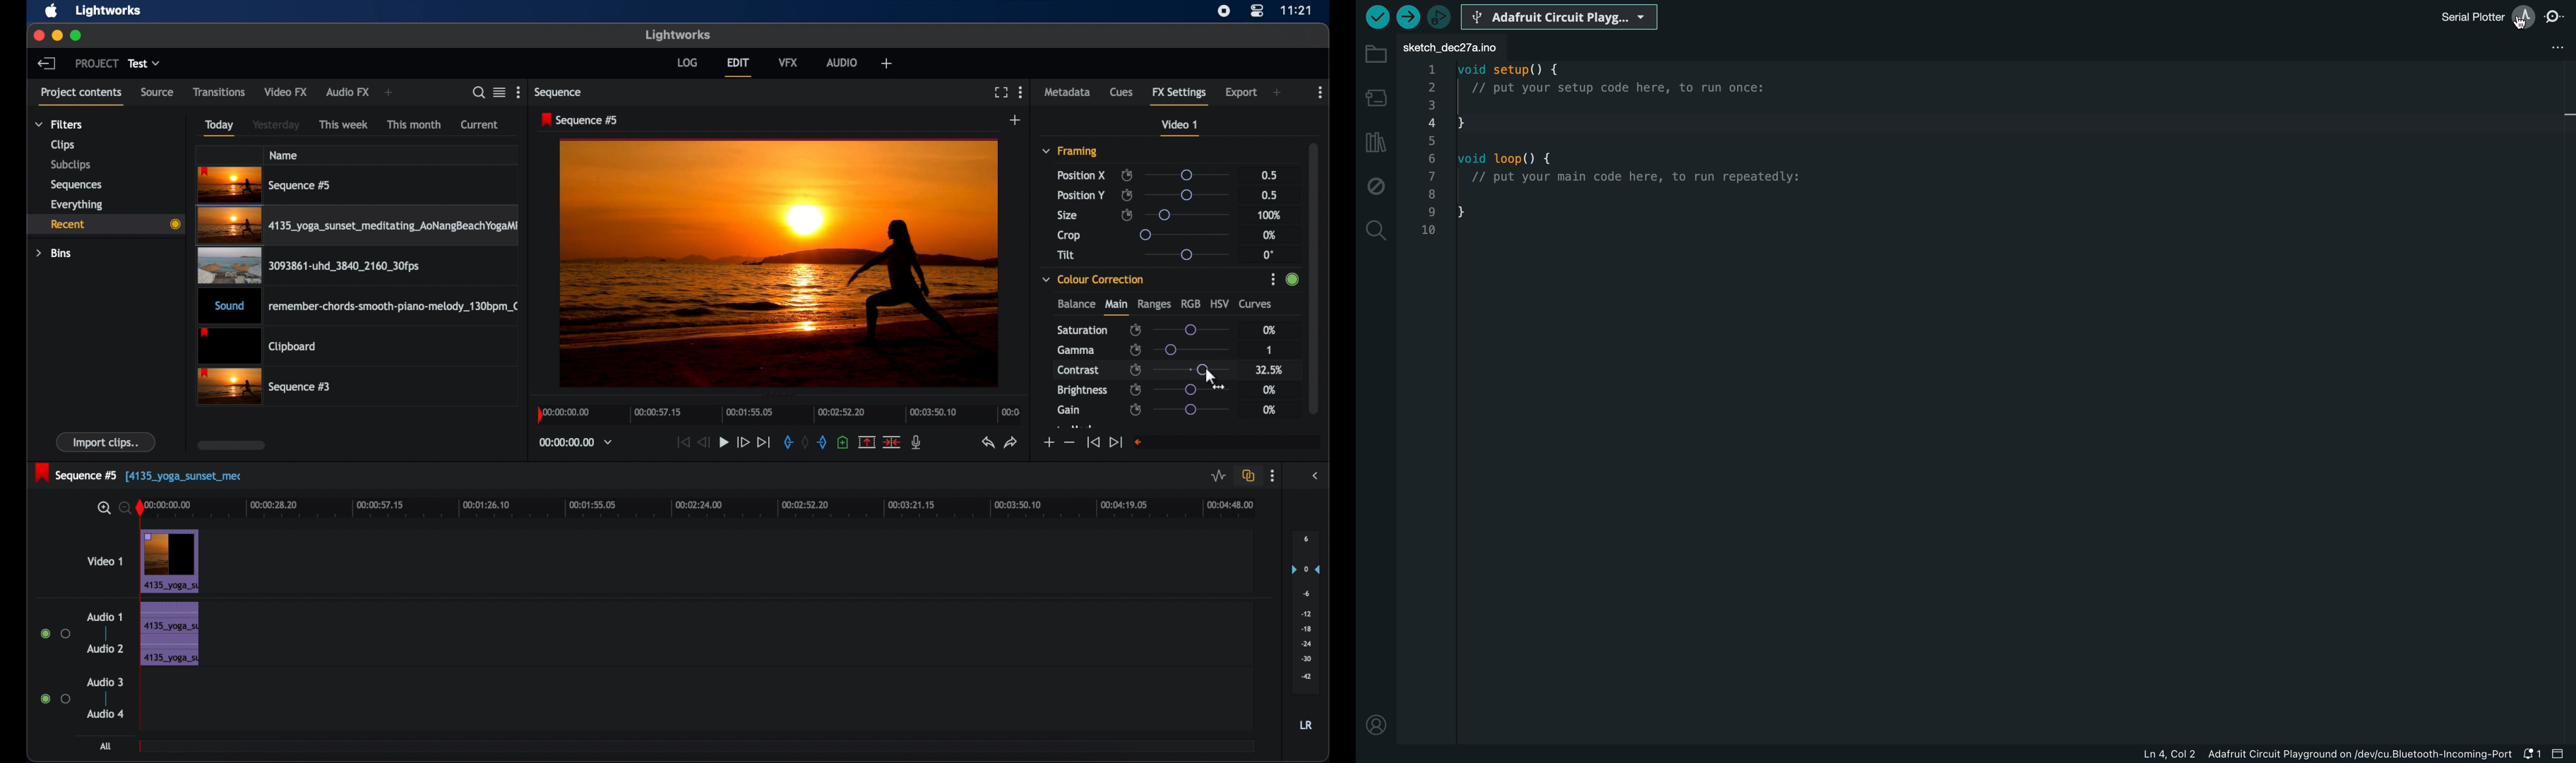 This screenshot has width=2576, height=784. I want to click on hsv, so click(1220, 302).